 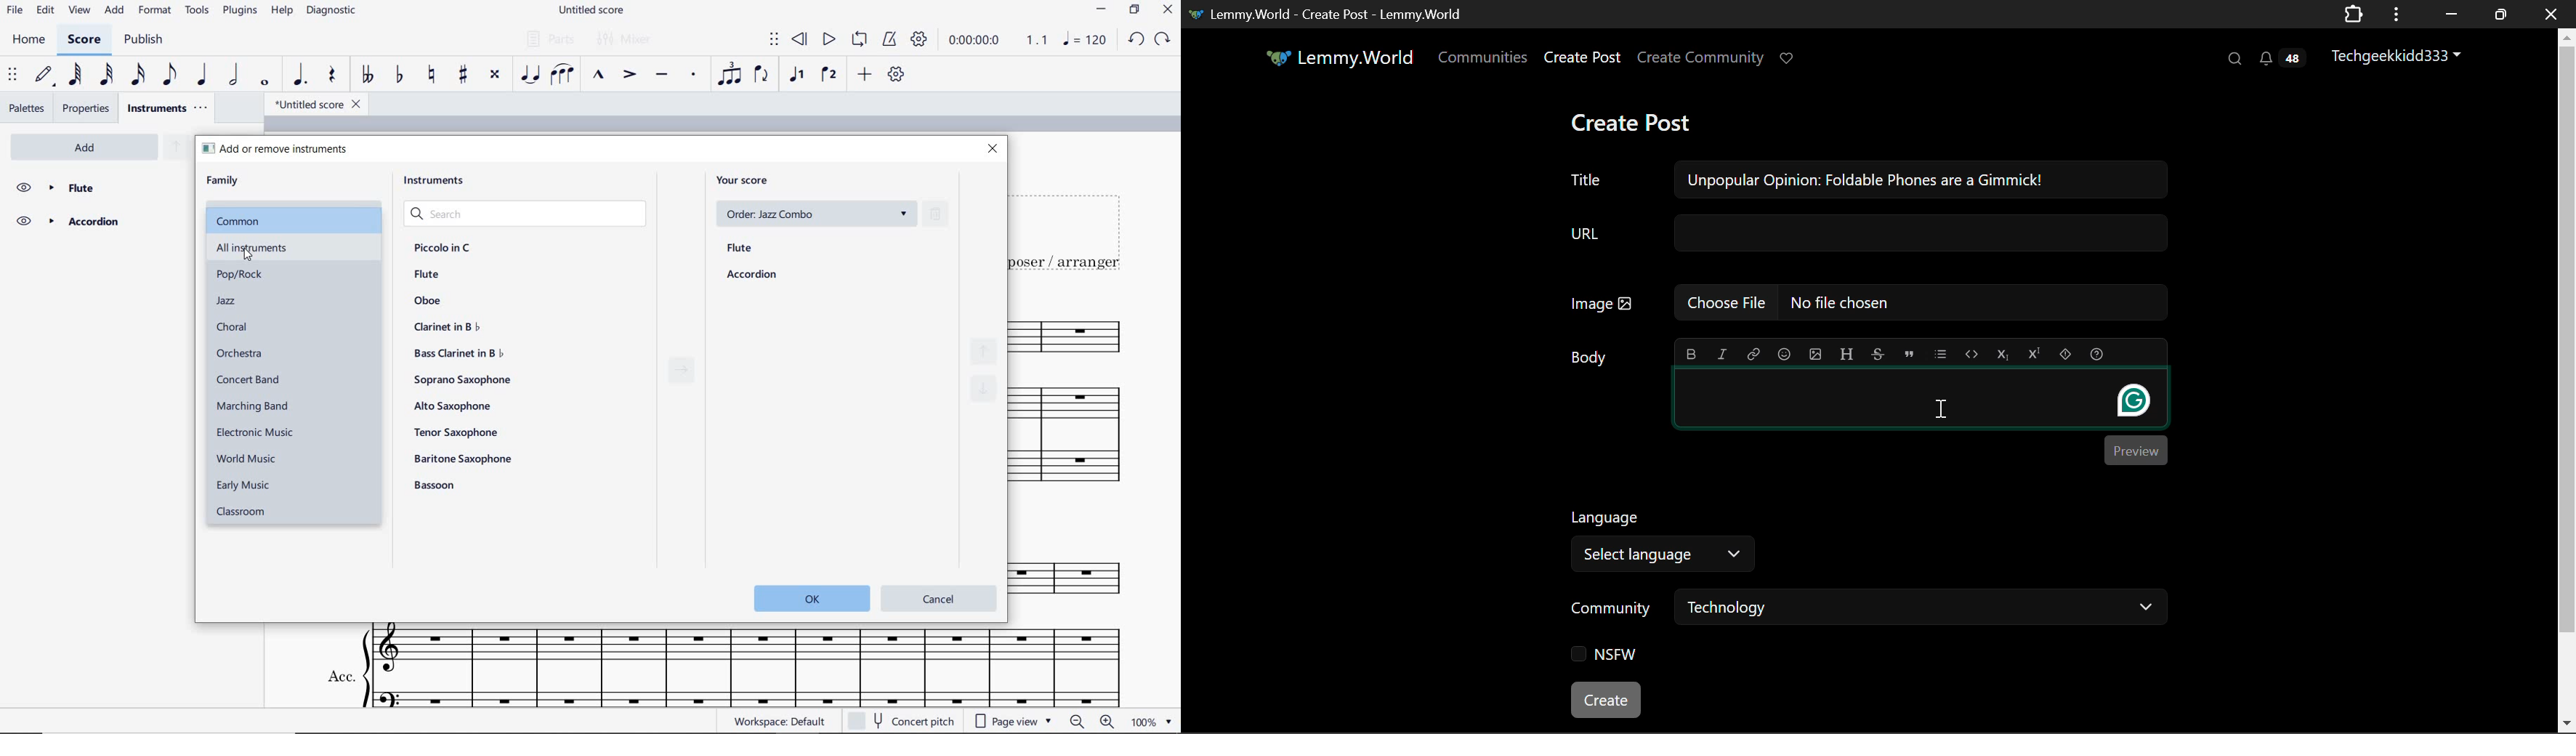 What do you see at coordinates (283, 11) in the screenshot?
I see `HELP` at bounding box center [283, 11].